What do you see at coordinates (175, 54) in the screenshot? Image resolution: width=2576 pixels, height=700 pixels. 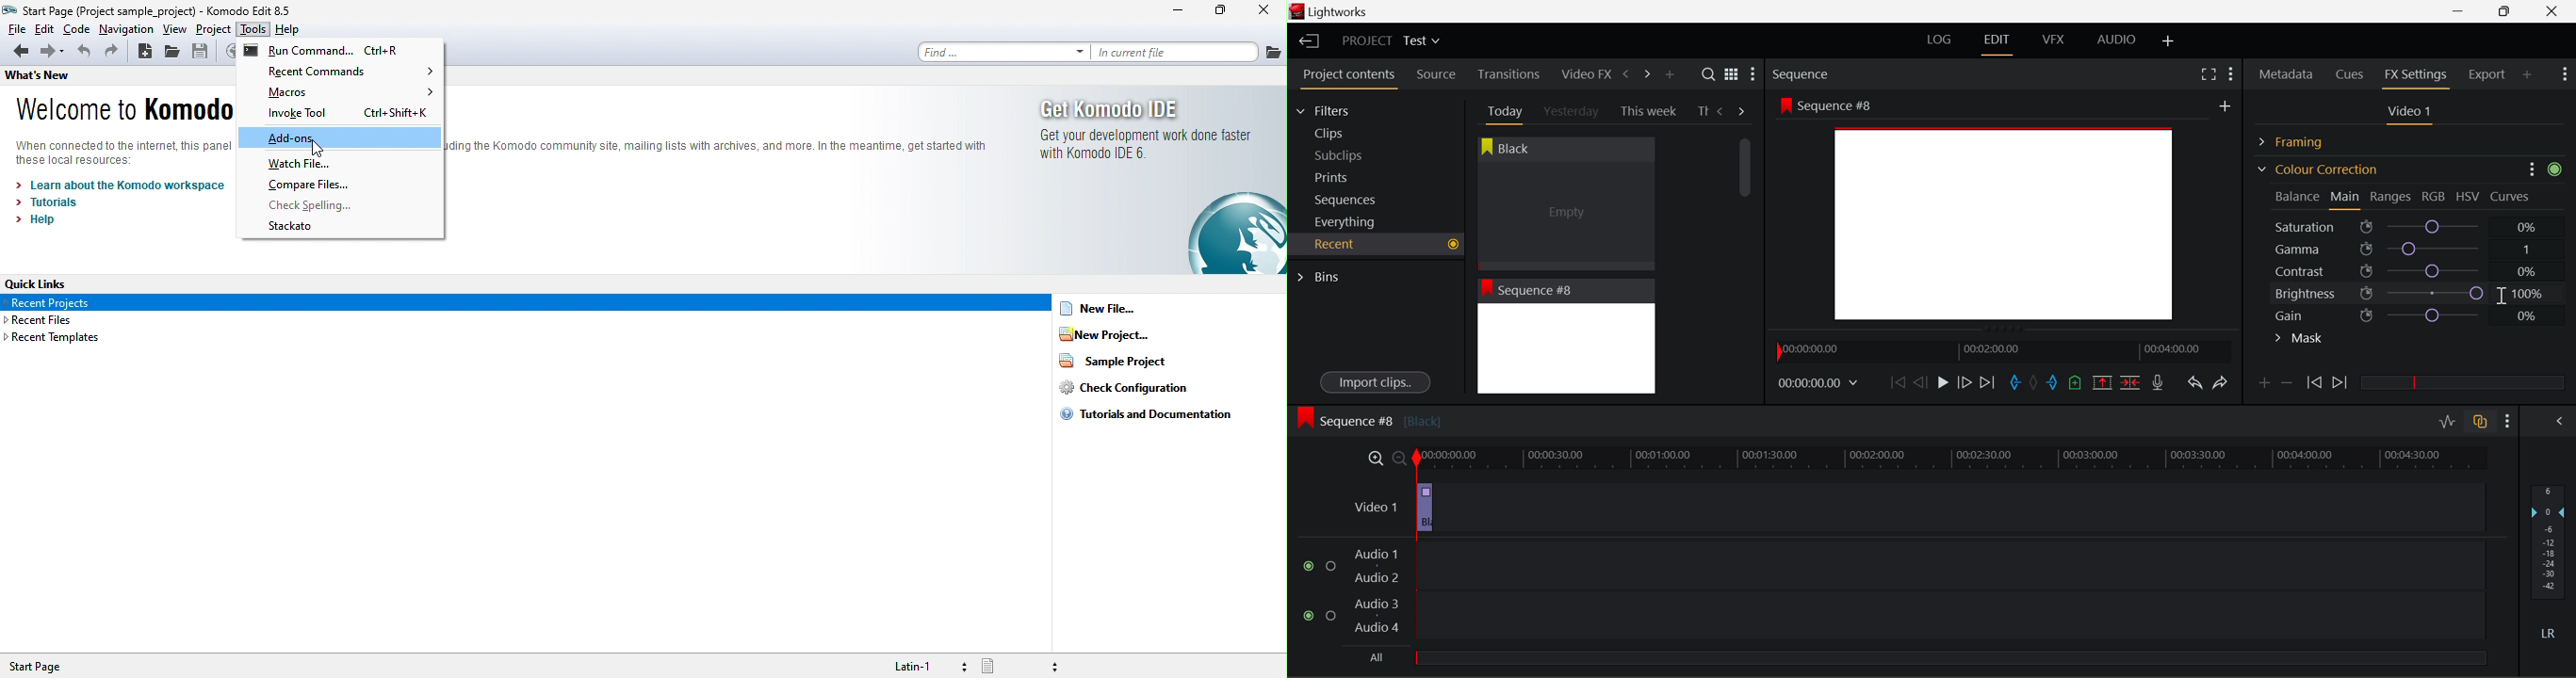 I see `open file` at bounding box center [175, 54].